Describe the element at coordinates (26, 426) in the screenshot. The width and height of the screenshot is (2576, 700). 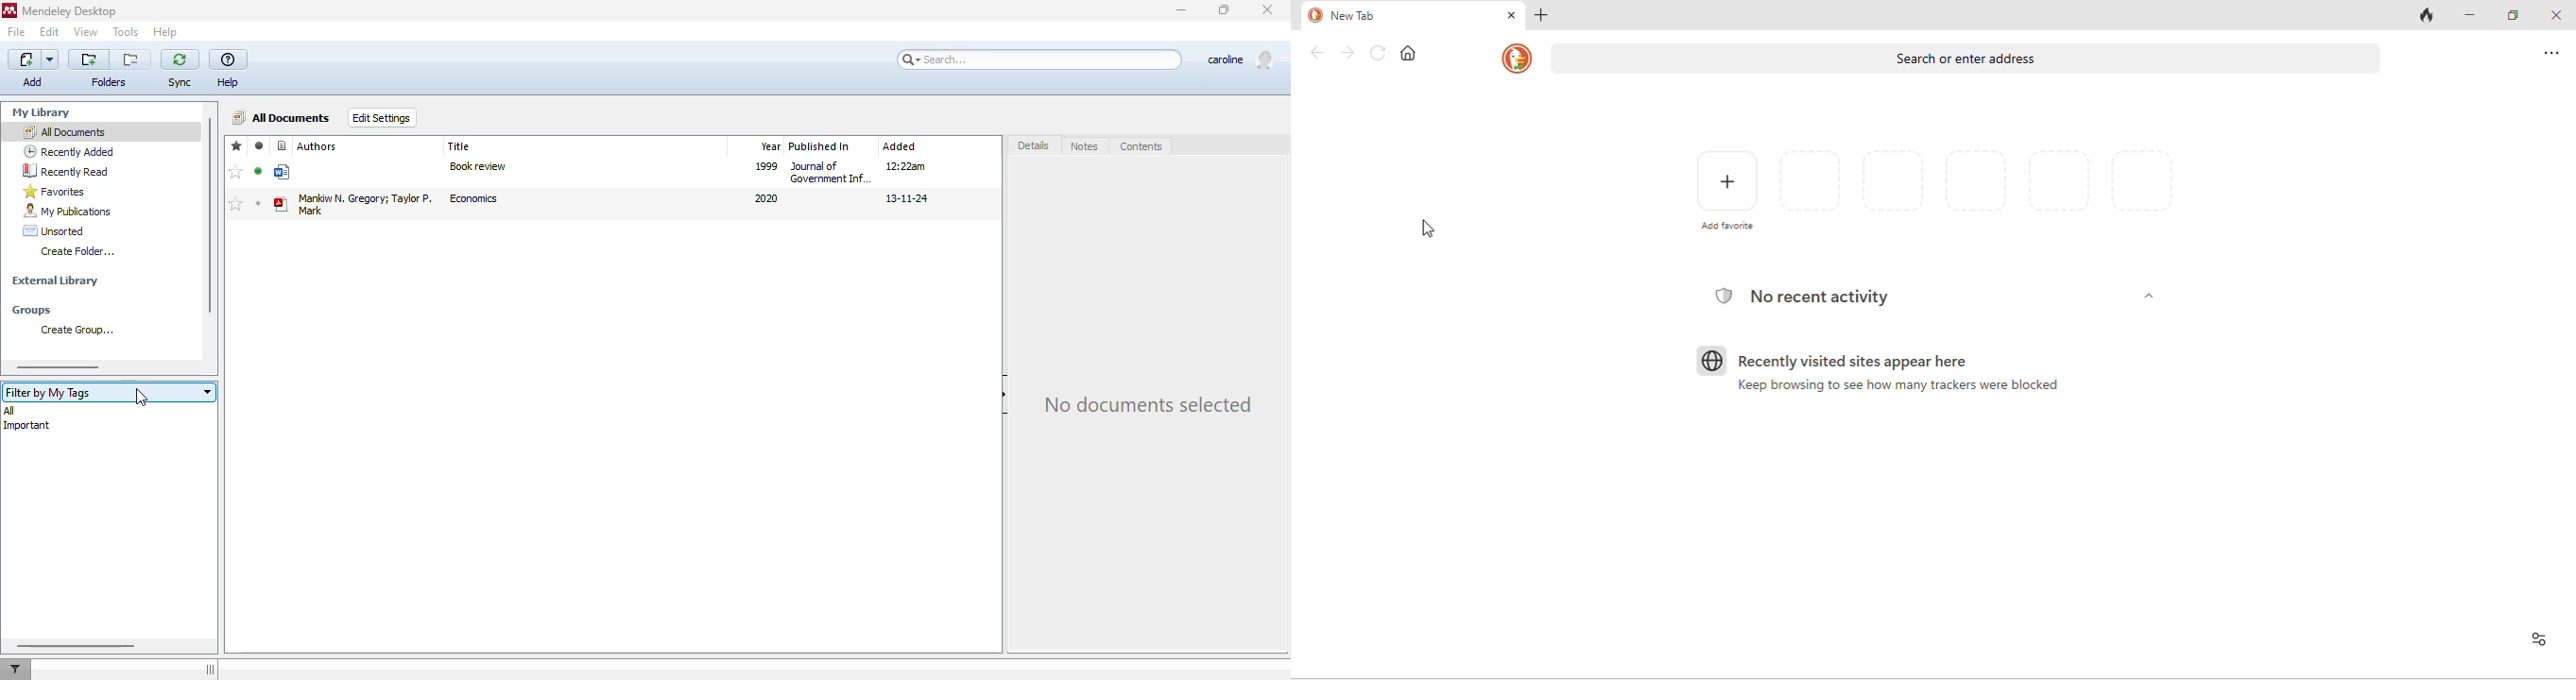
I see `important` at that location.